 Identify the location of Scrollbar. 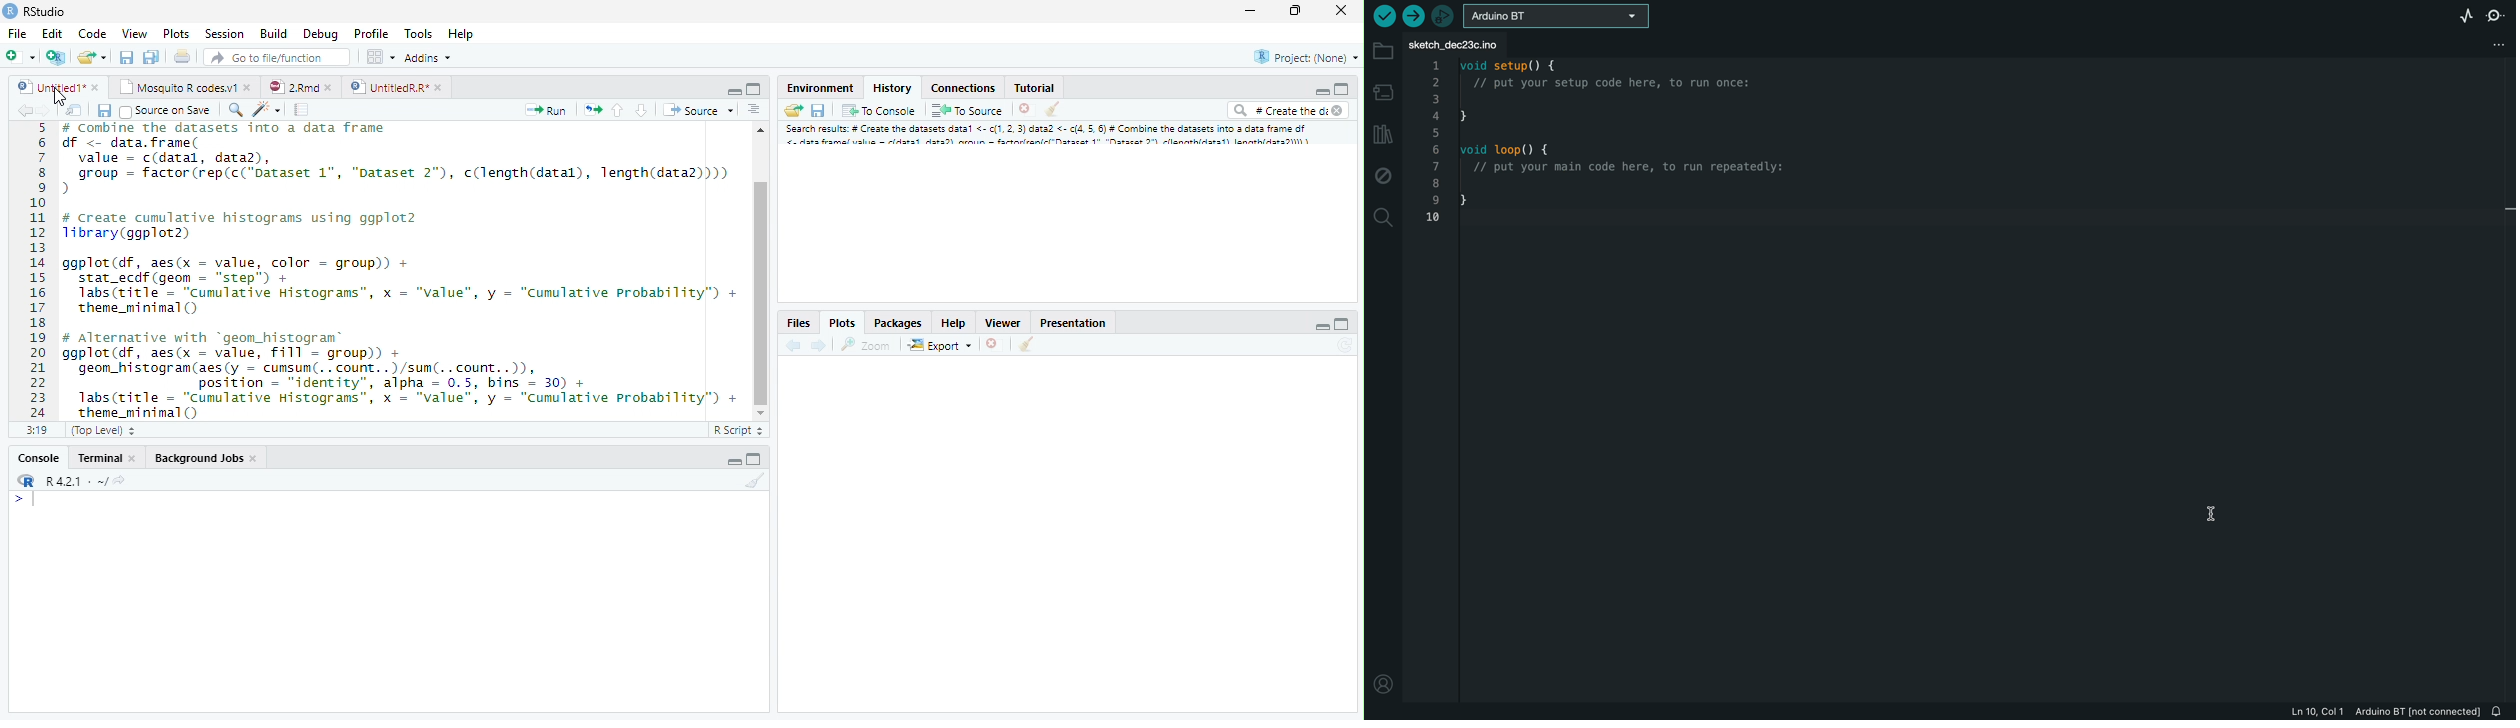
(759, 268).